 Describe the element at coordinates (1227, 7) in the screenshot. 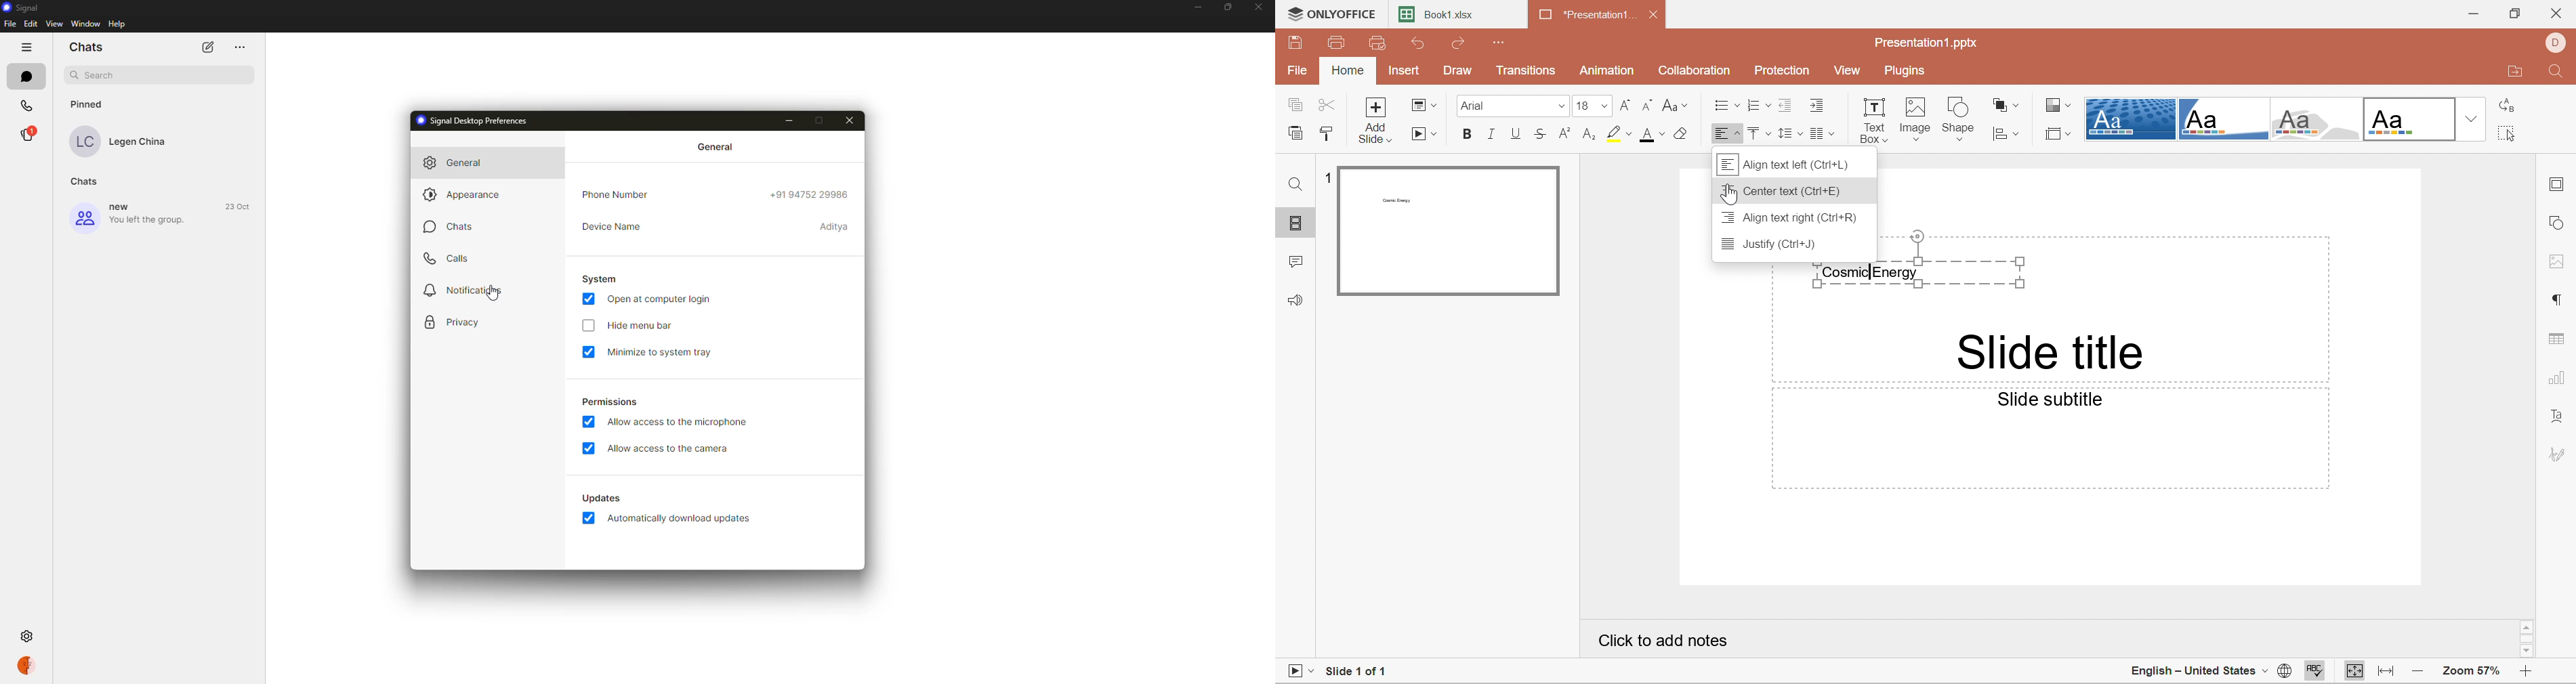

I see `restore` at that location.